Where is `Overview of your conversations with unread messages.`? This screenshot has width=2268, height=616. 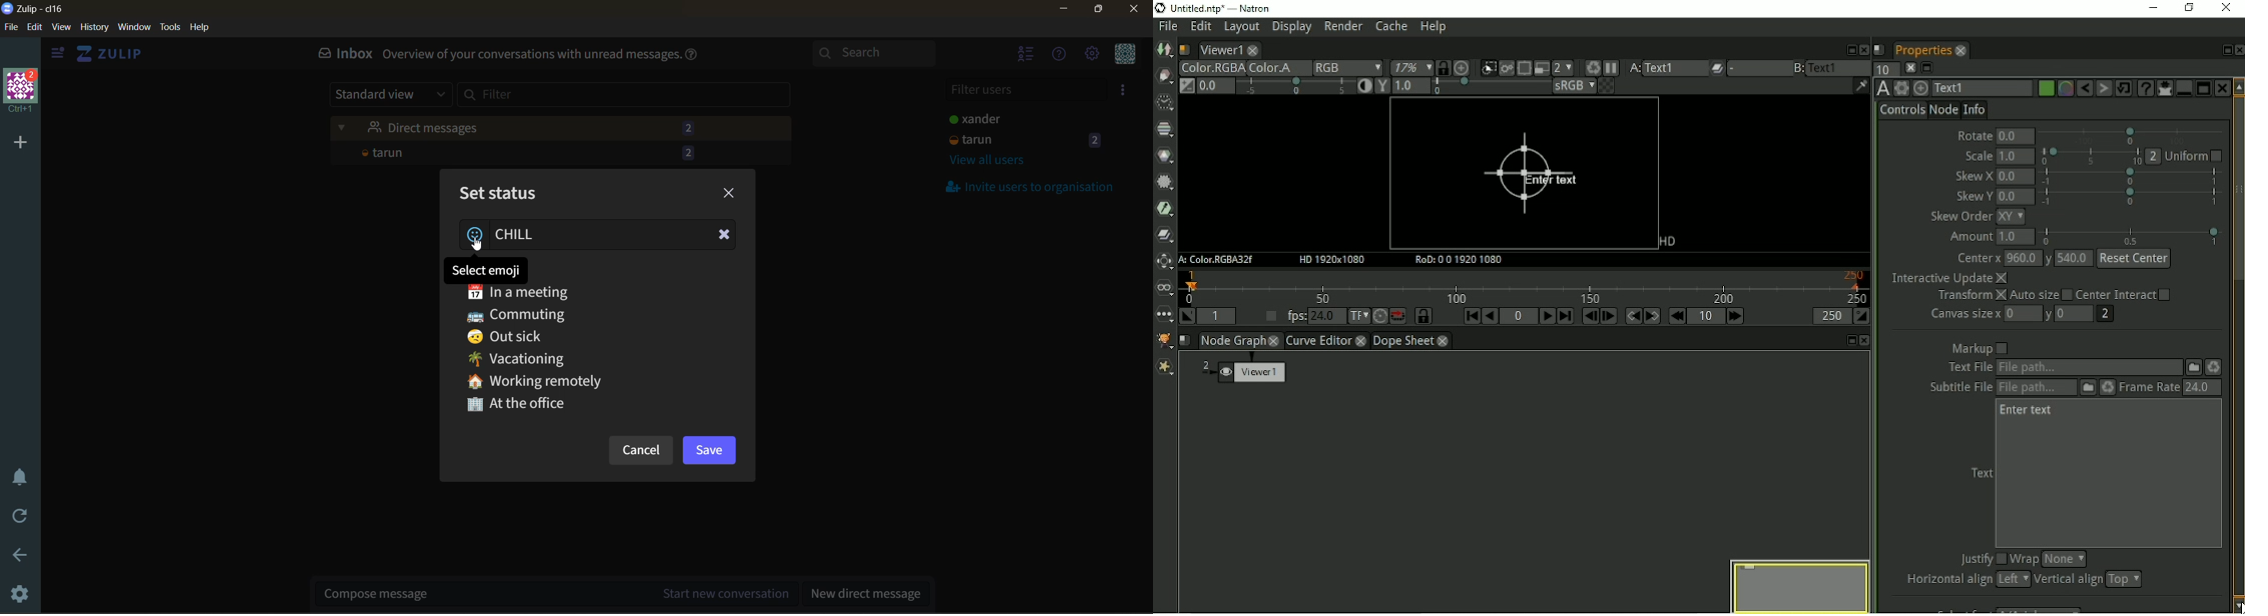 Overview of your conversations with unread messages. is located at coordinates (531, 56).